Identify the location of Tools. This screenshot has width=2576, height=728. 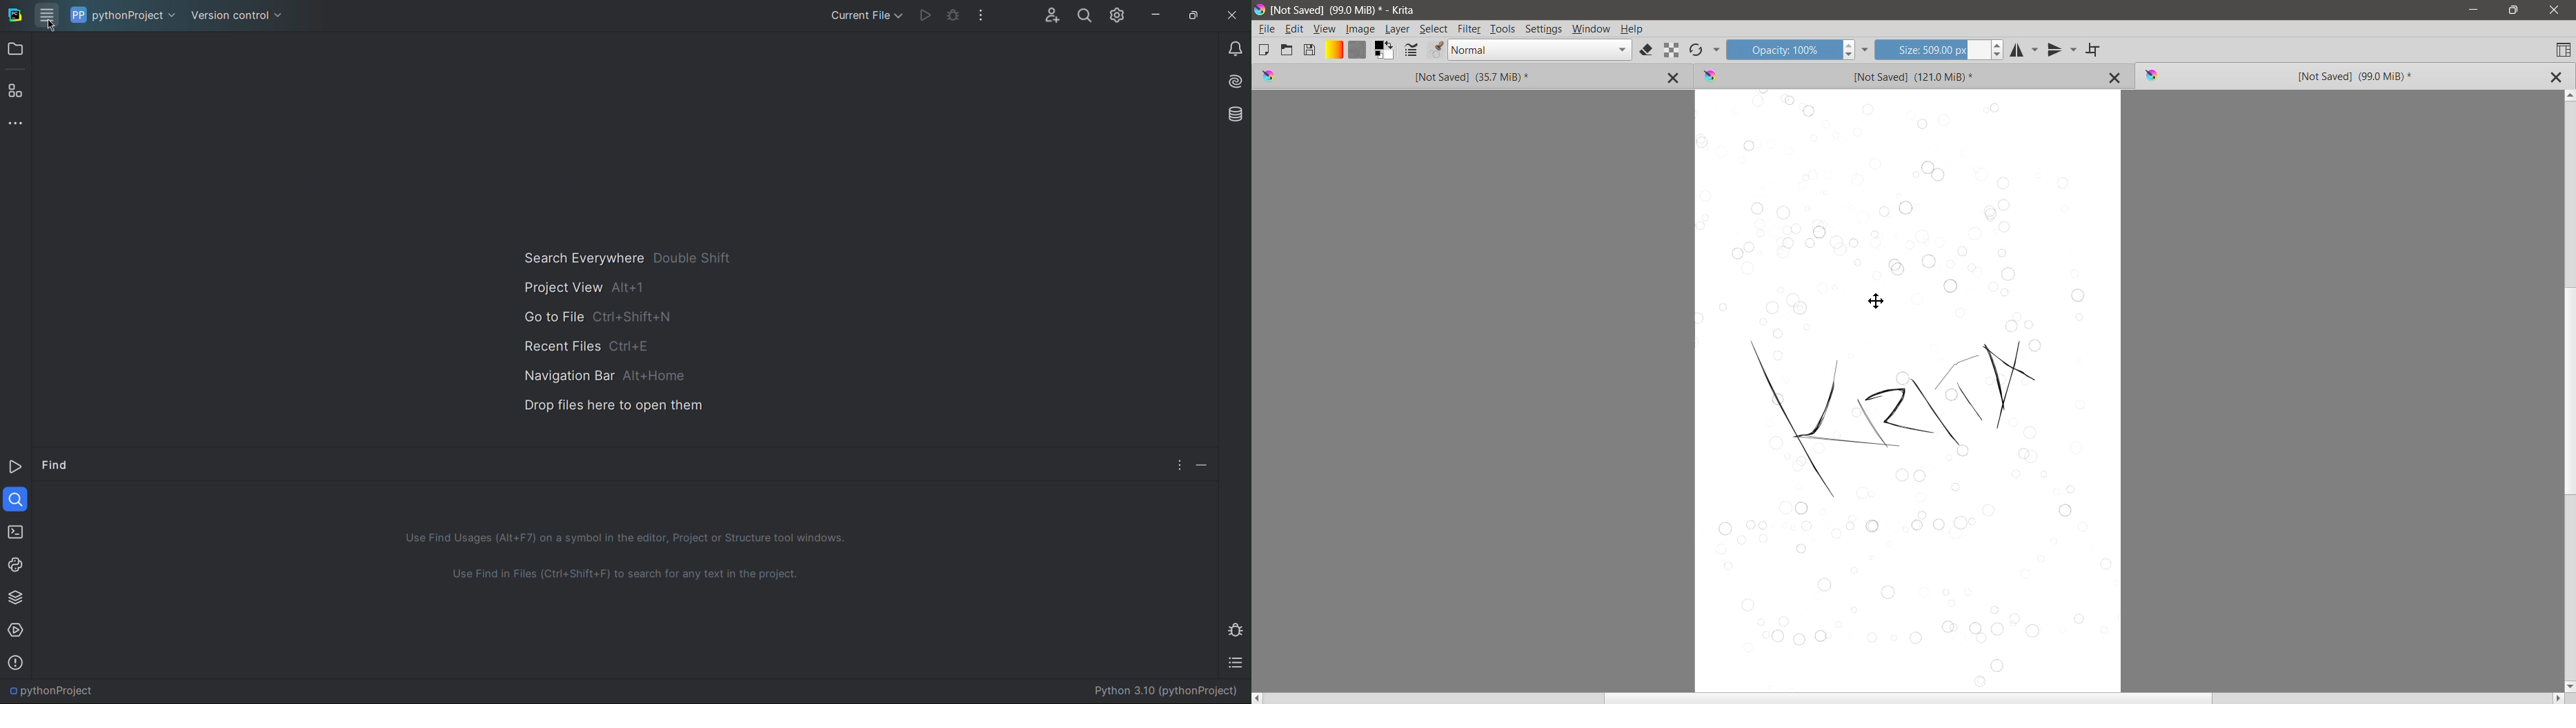
(1503, 30).